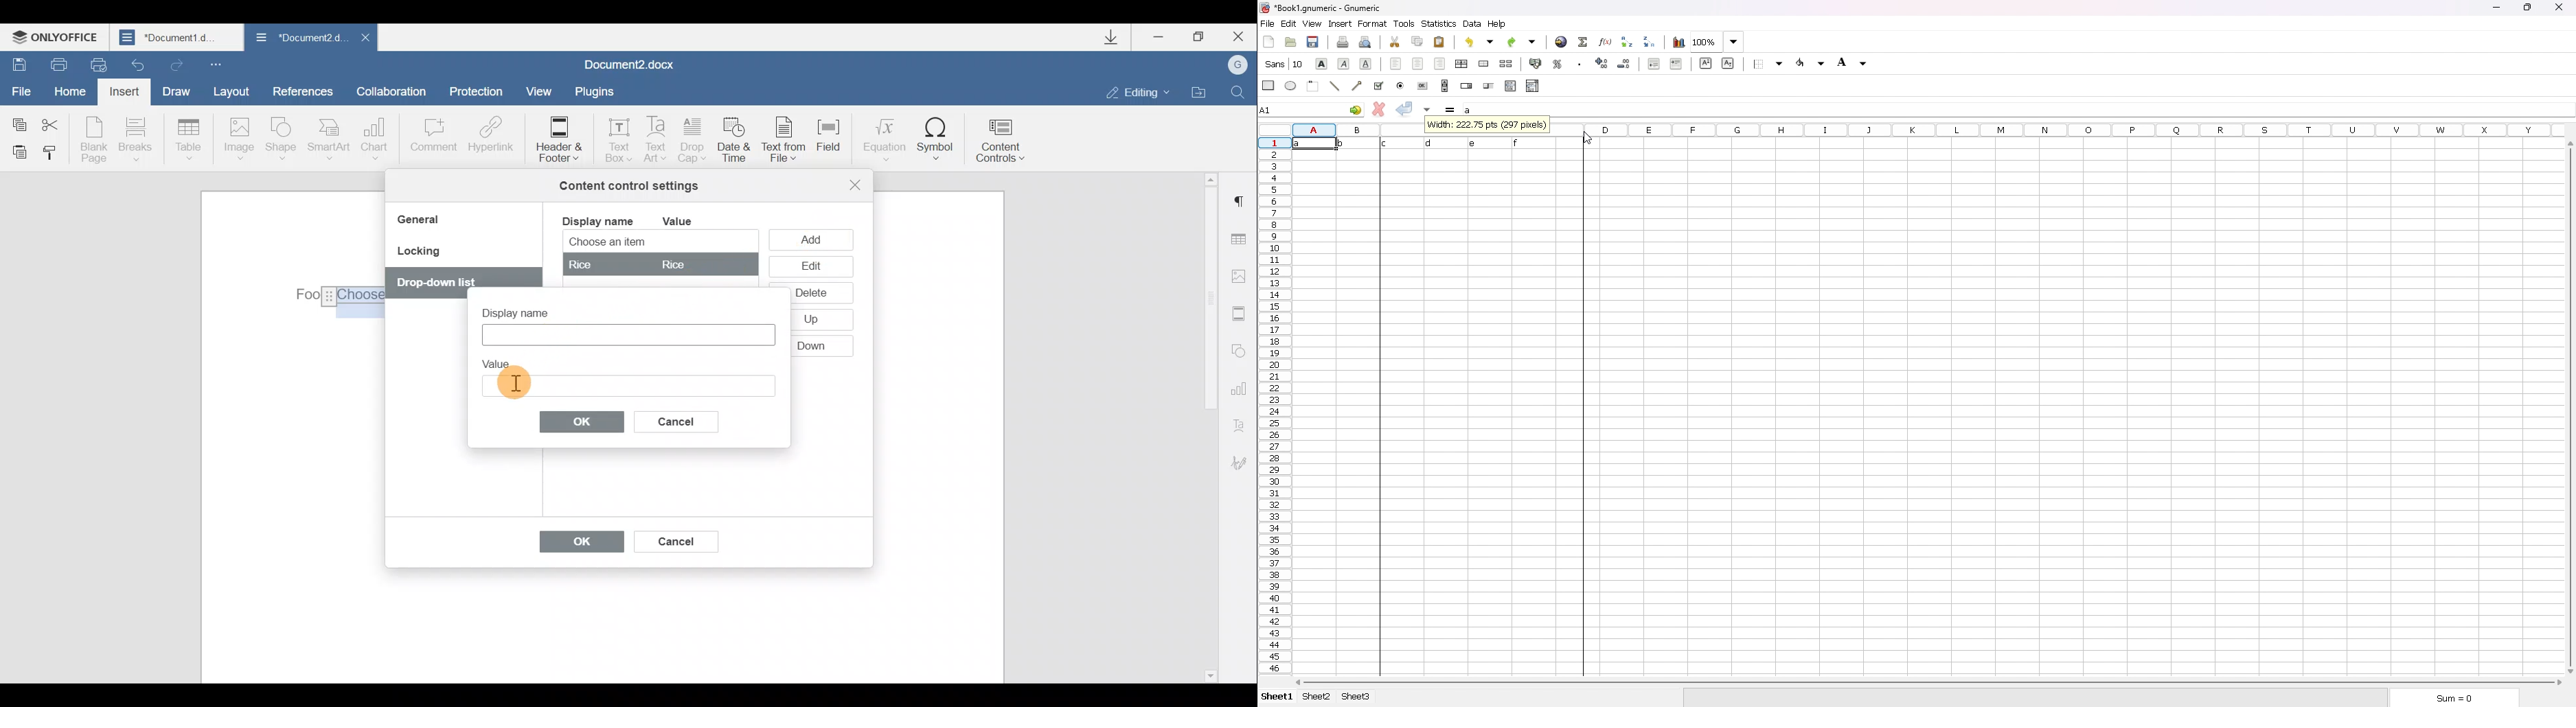 Image resolution: width=2576 pixels, height=728 pixels. I want to click on italic, so click(1344, 63).